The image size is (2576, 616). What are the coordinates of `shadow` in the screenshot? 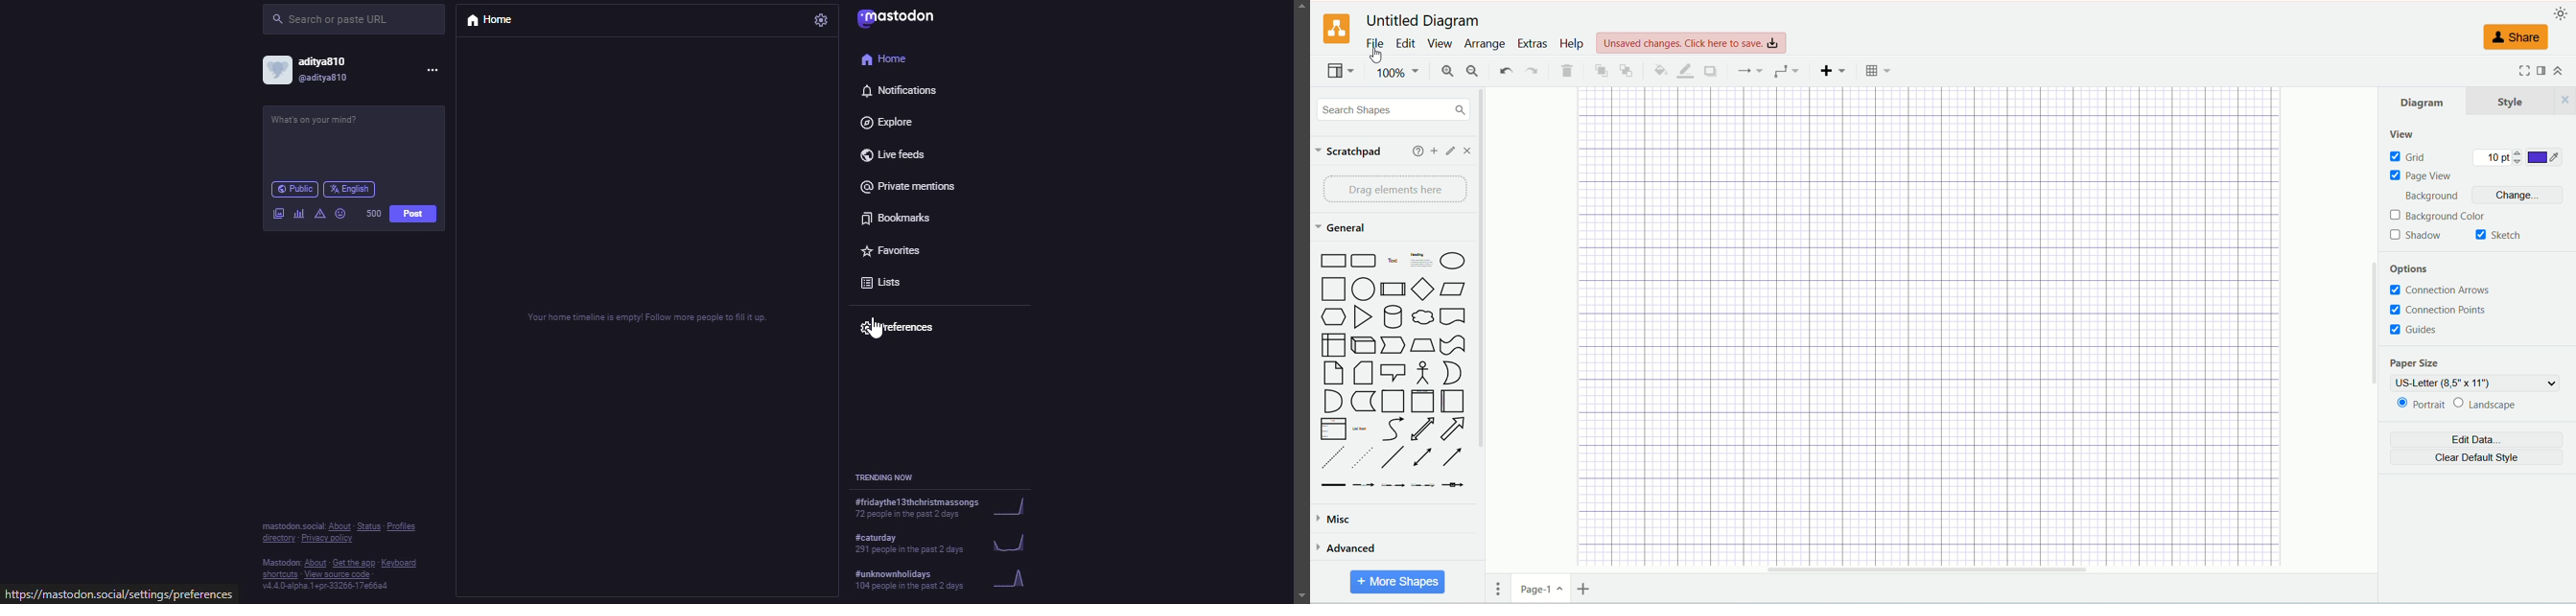 It's located at (1709, 70).